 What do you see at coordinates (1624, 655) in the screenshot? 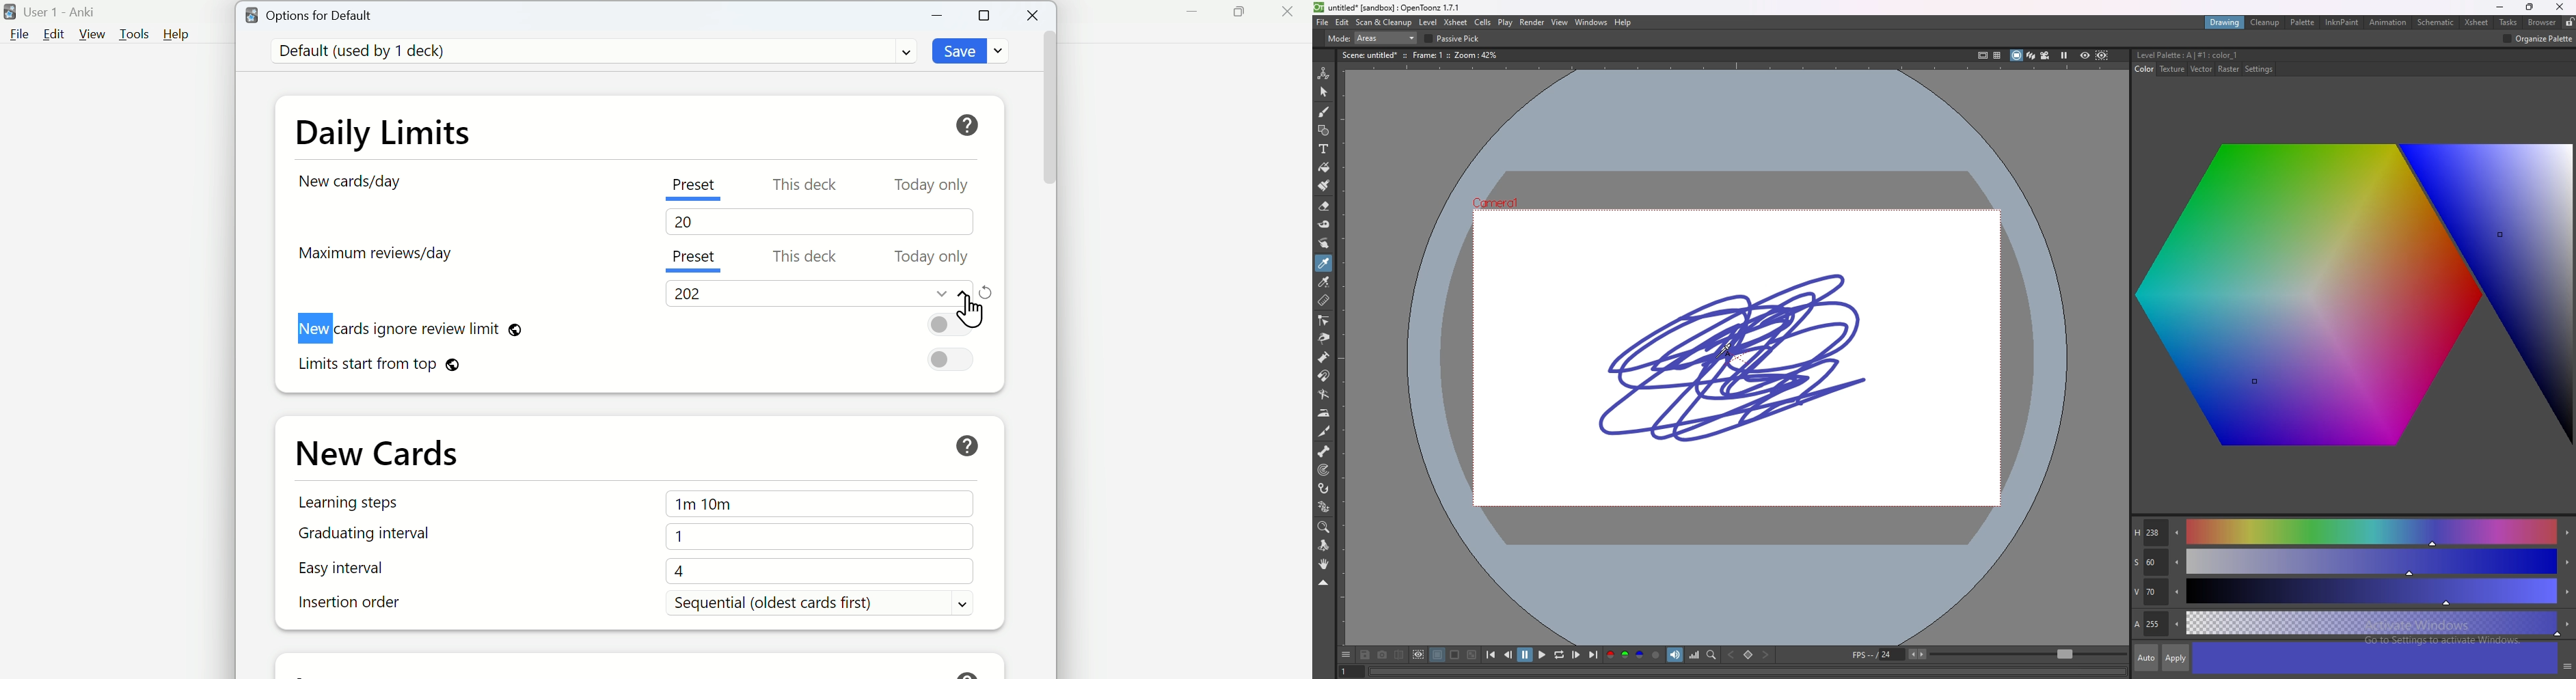
I see `green channel` at bounding box center [1624, 655].